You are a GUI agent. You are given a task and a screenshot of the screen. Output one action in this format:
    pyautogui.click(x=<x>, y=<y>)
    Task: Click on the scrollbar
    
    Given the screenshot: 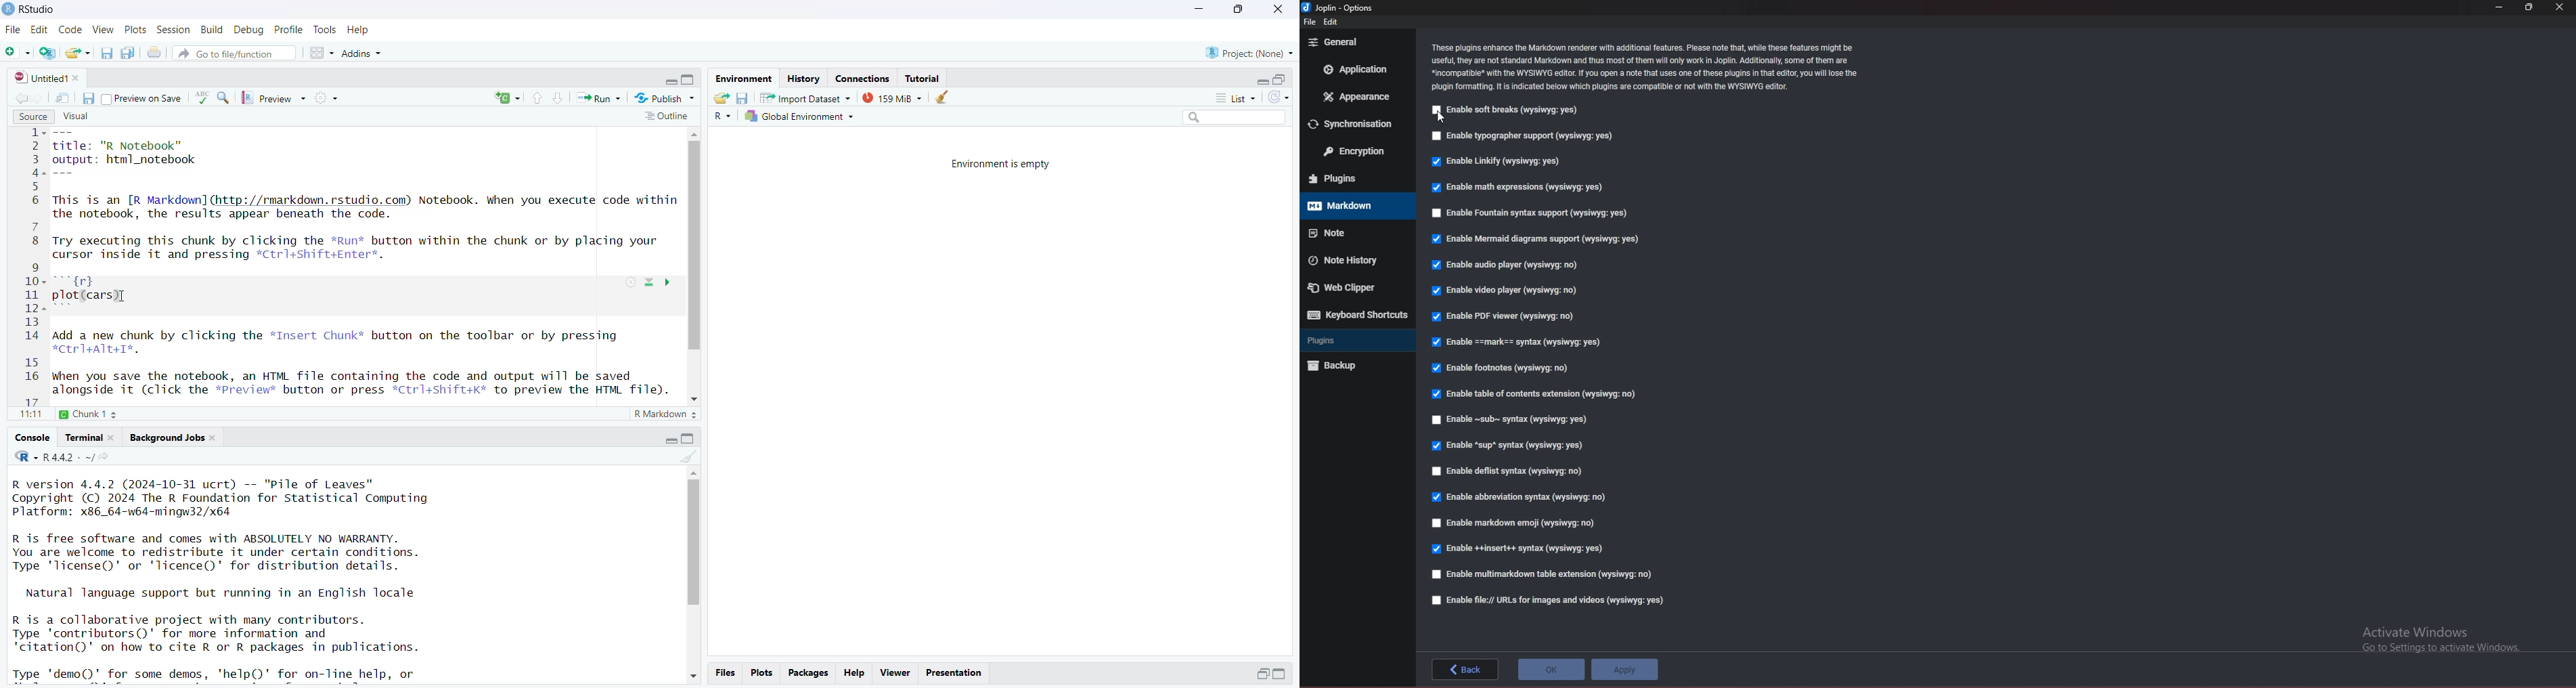 What is the action you would take?
    pyautogui.click(x=696, y=267)
    